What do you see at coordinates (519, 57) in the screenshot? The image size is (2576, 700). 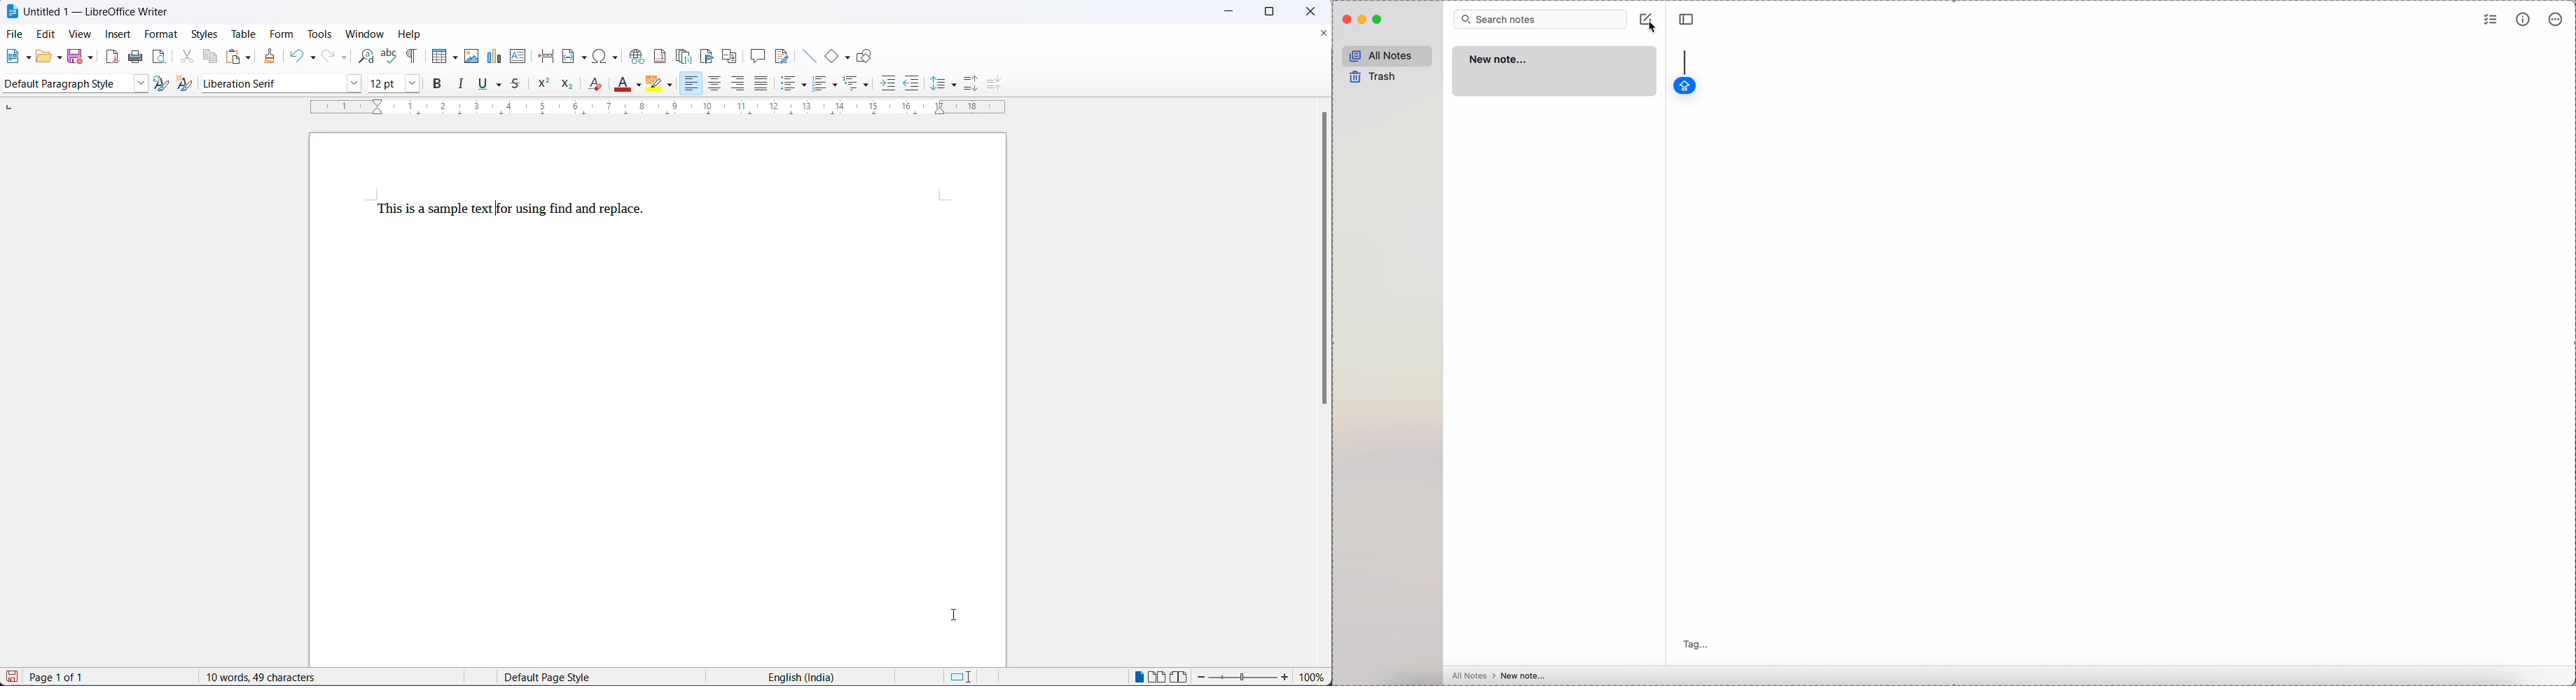 I see `insert text` at bounding box center [519, 57].